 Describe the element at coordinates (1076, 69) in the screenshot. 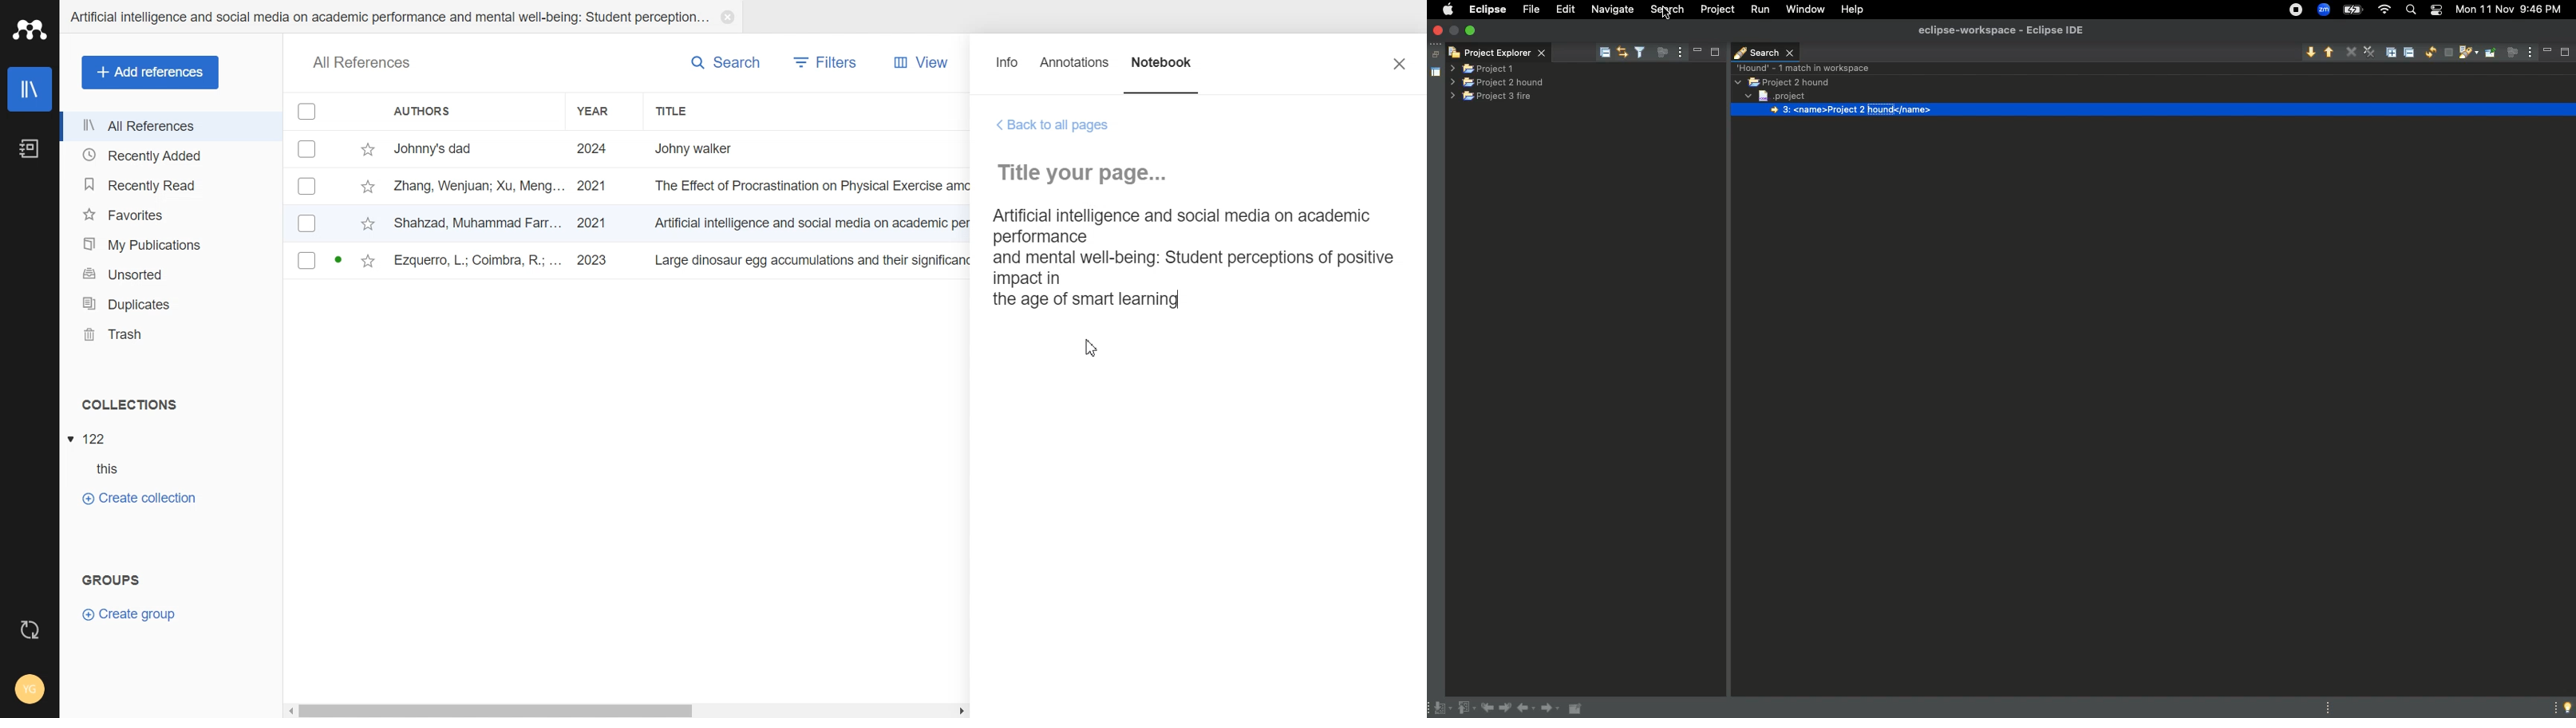

I see `Annotations` at that location.